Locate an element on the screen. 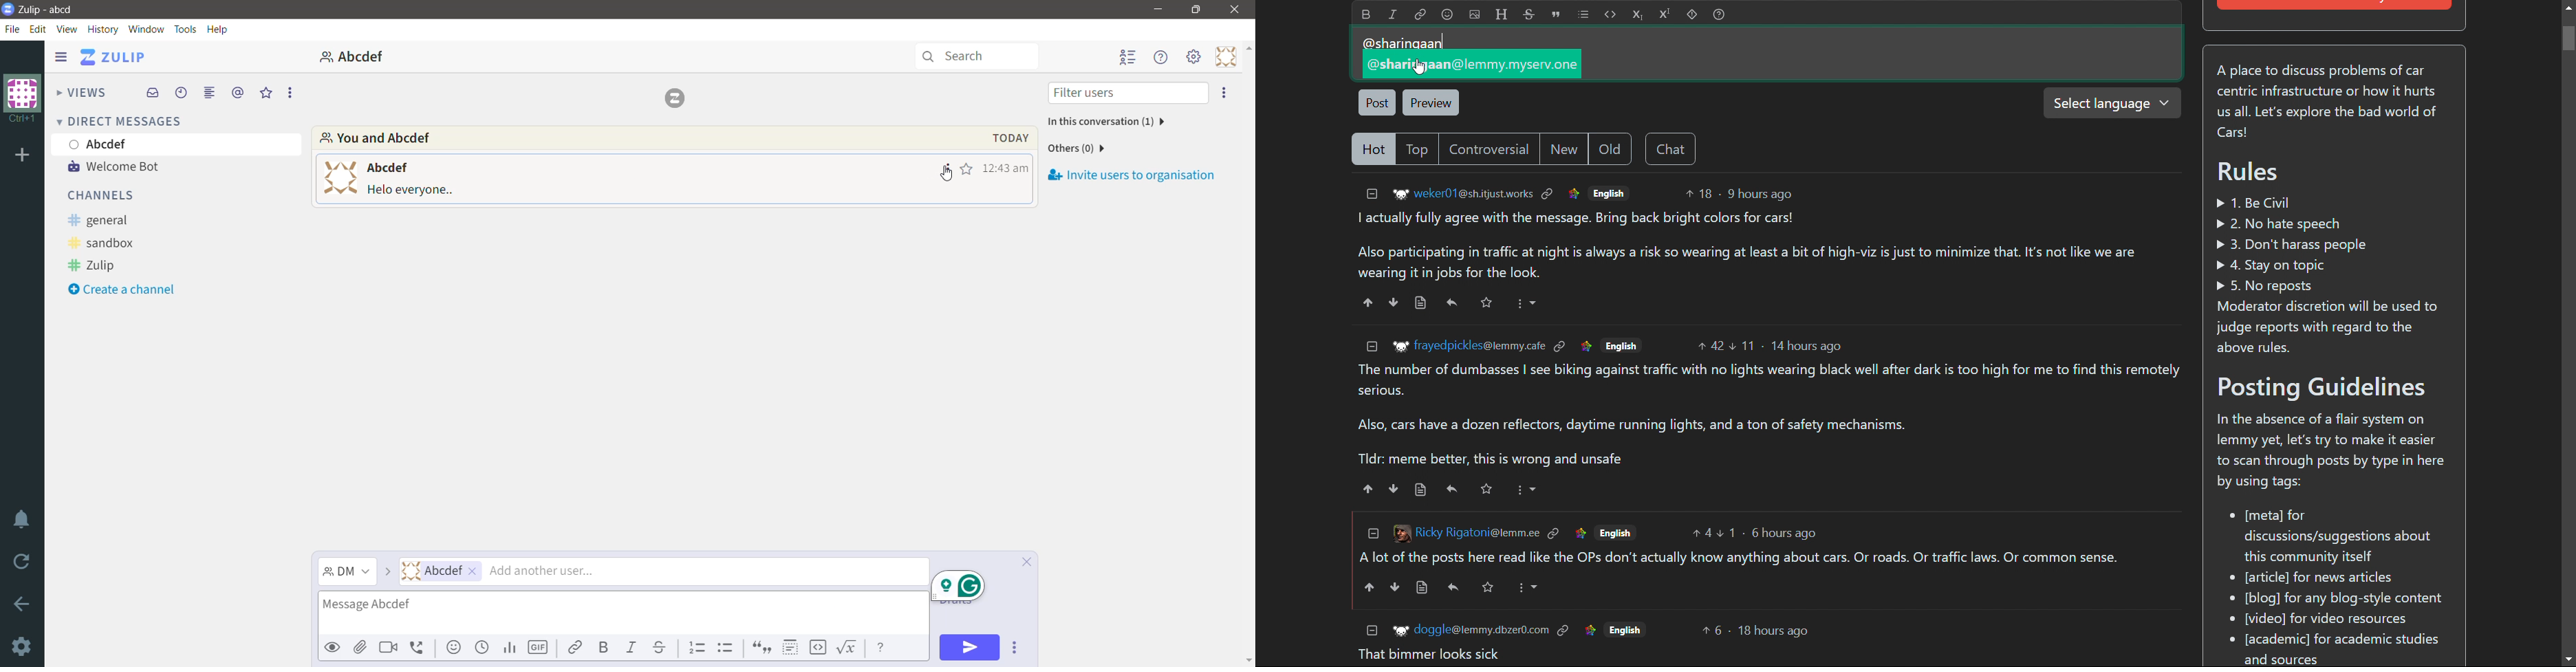  Message Formatting is located at coordinates (884, 649).